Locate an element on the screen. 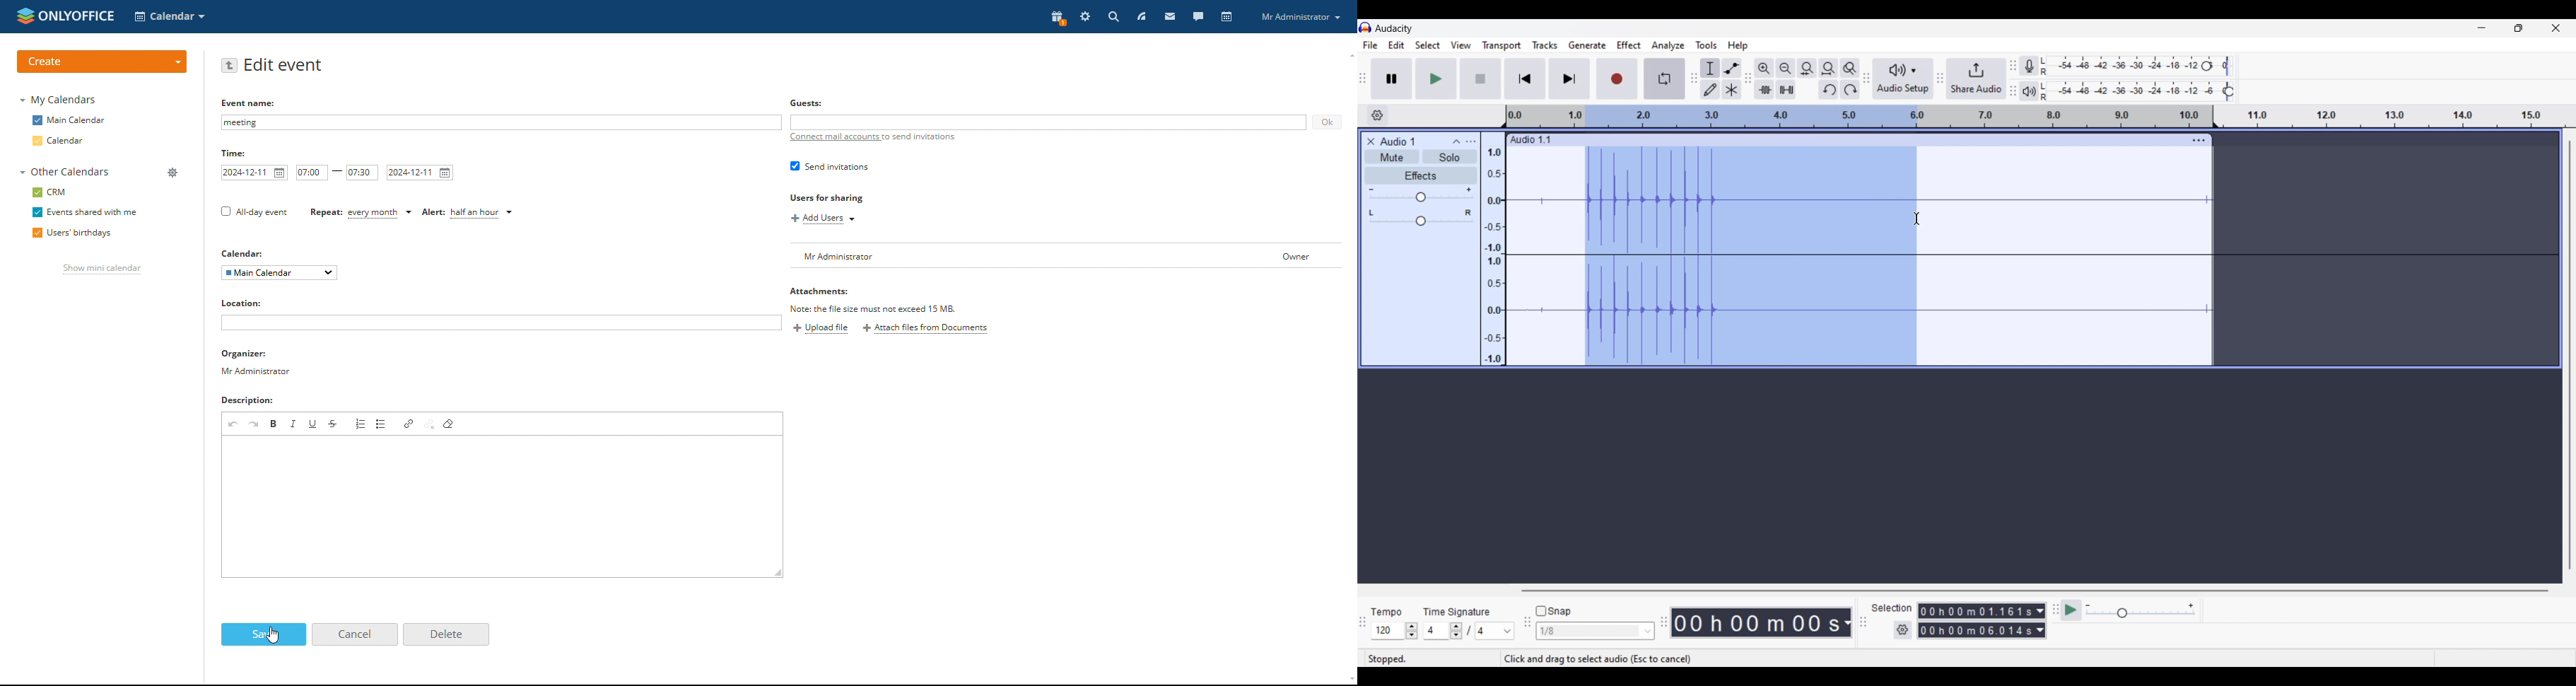 The image size is (2576, 700). search is located at coordinates (1113, 17).